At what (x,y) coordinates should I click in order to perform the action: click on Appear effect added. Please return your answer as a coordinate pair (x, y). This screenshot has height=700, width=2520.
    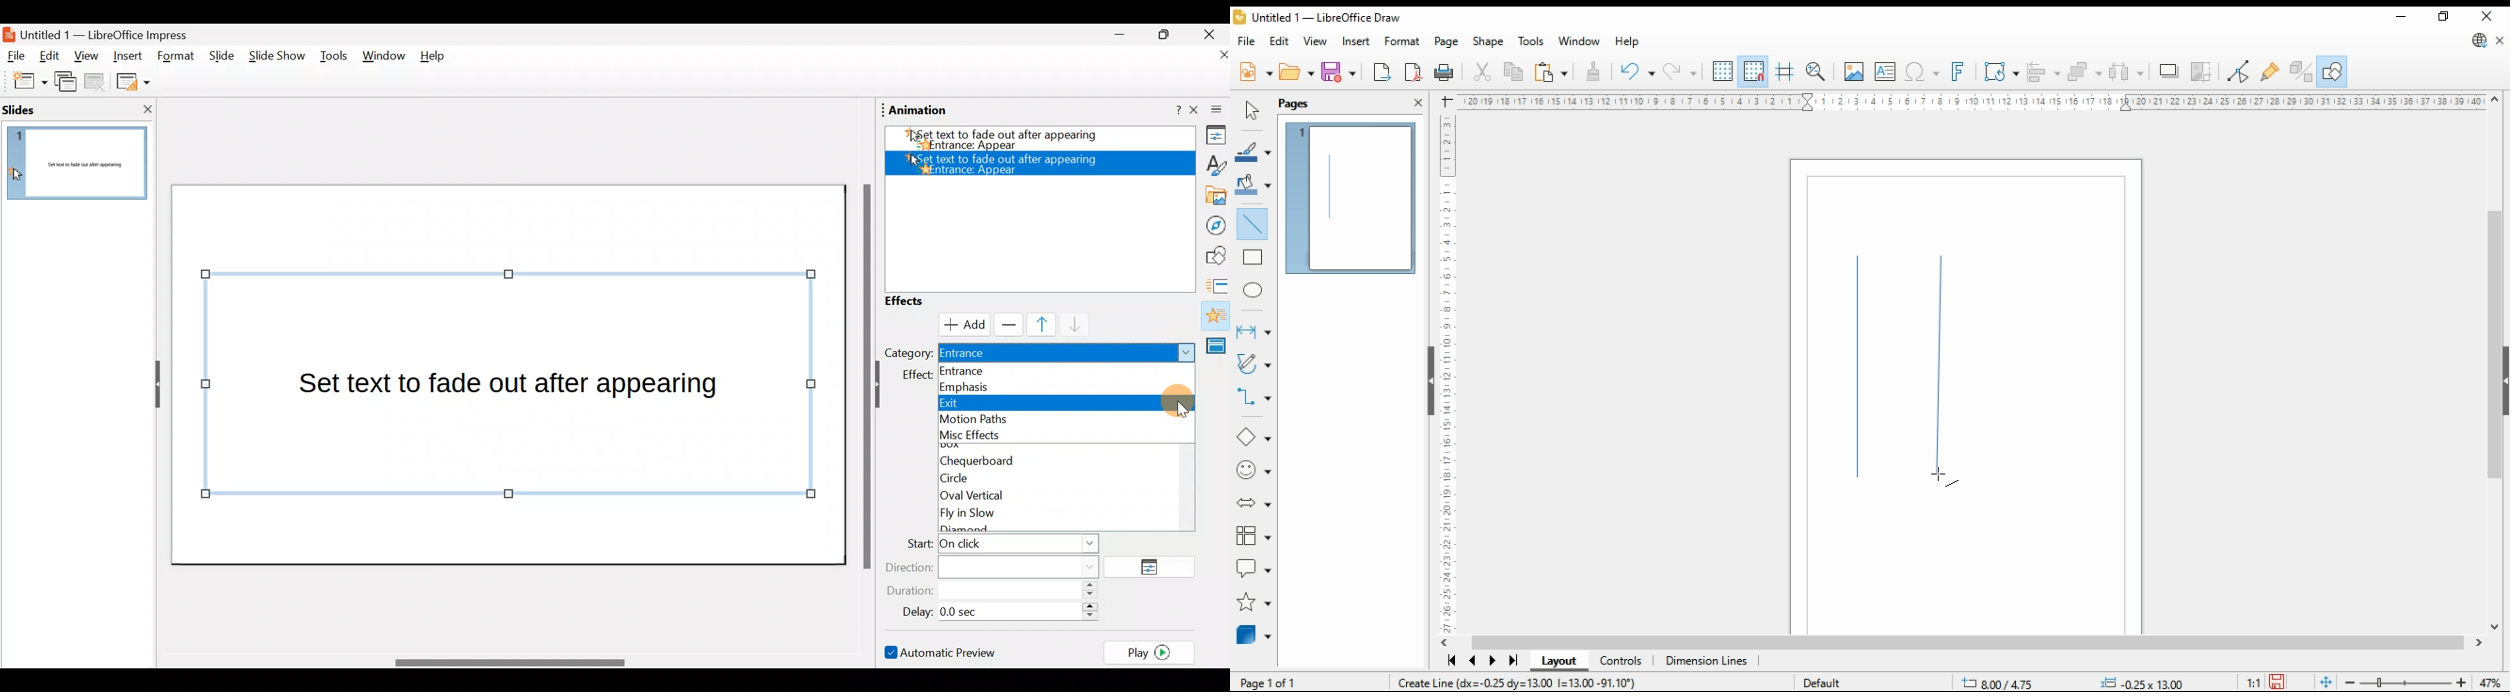
    Looking at the image, I should click on (1007, 163).